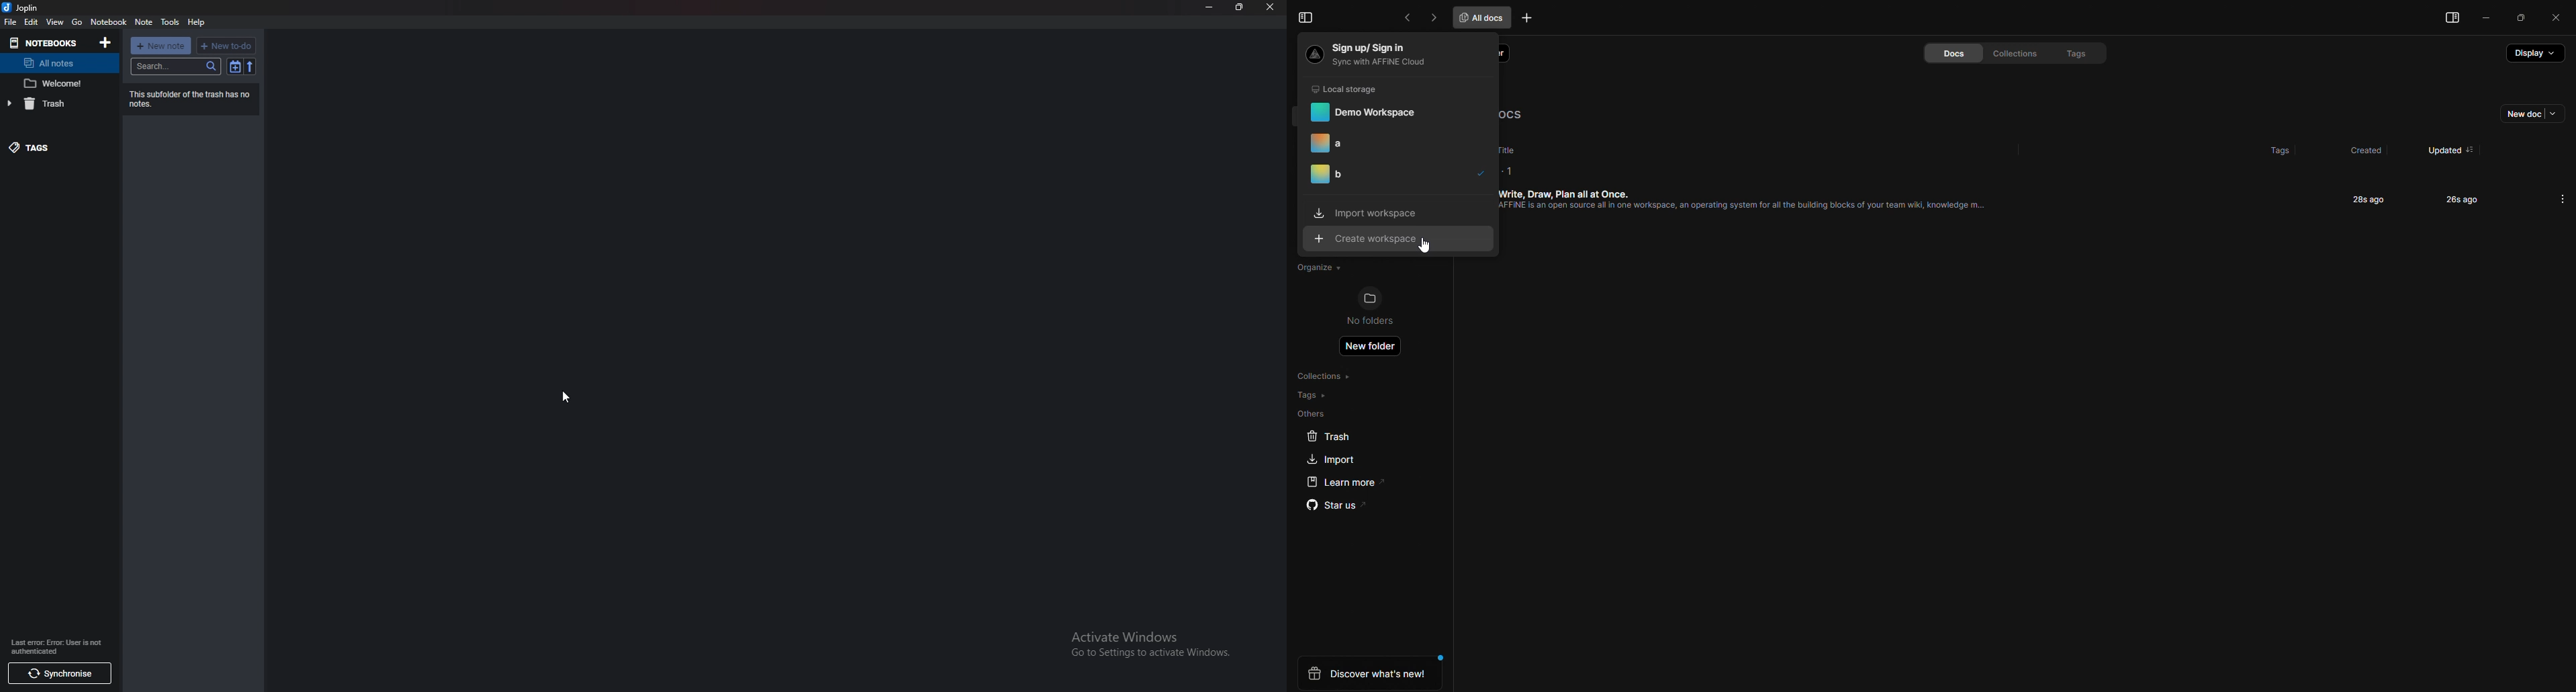 Image resolution: width=2576 pixels, height=700 pixels. Describe the element at coordinates (2362, 150) in the screenshot. I see `created` at that location.